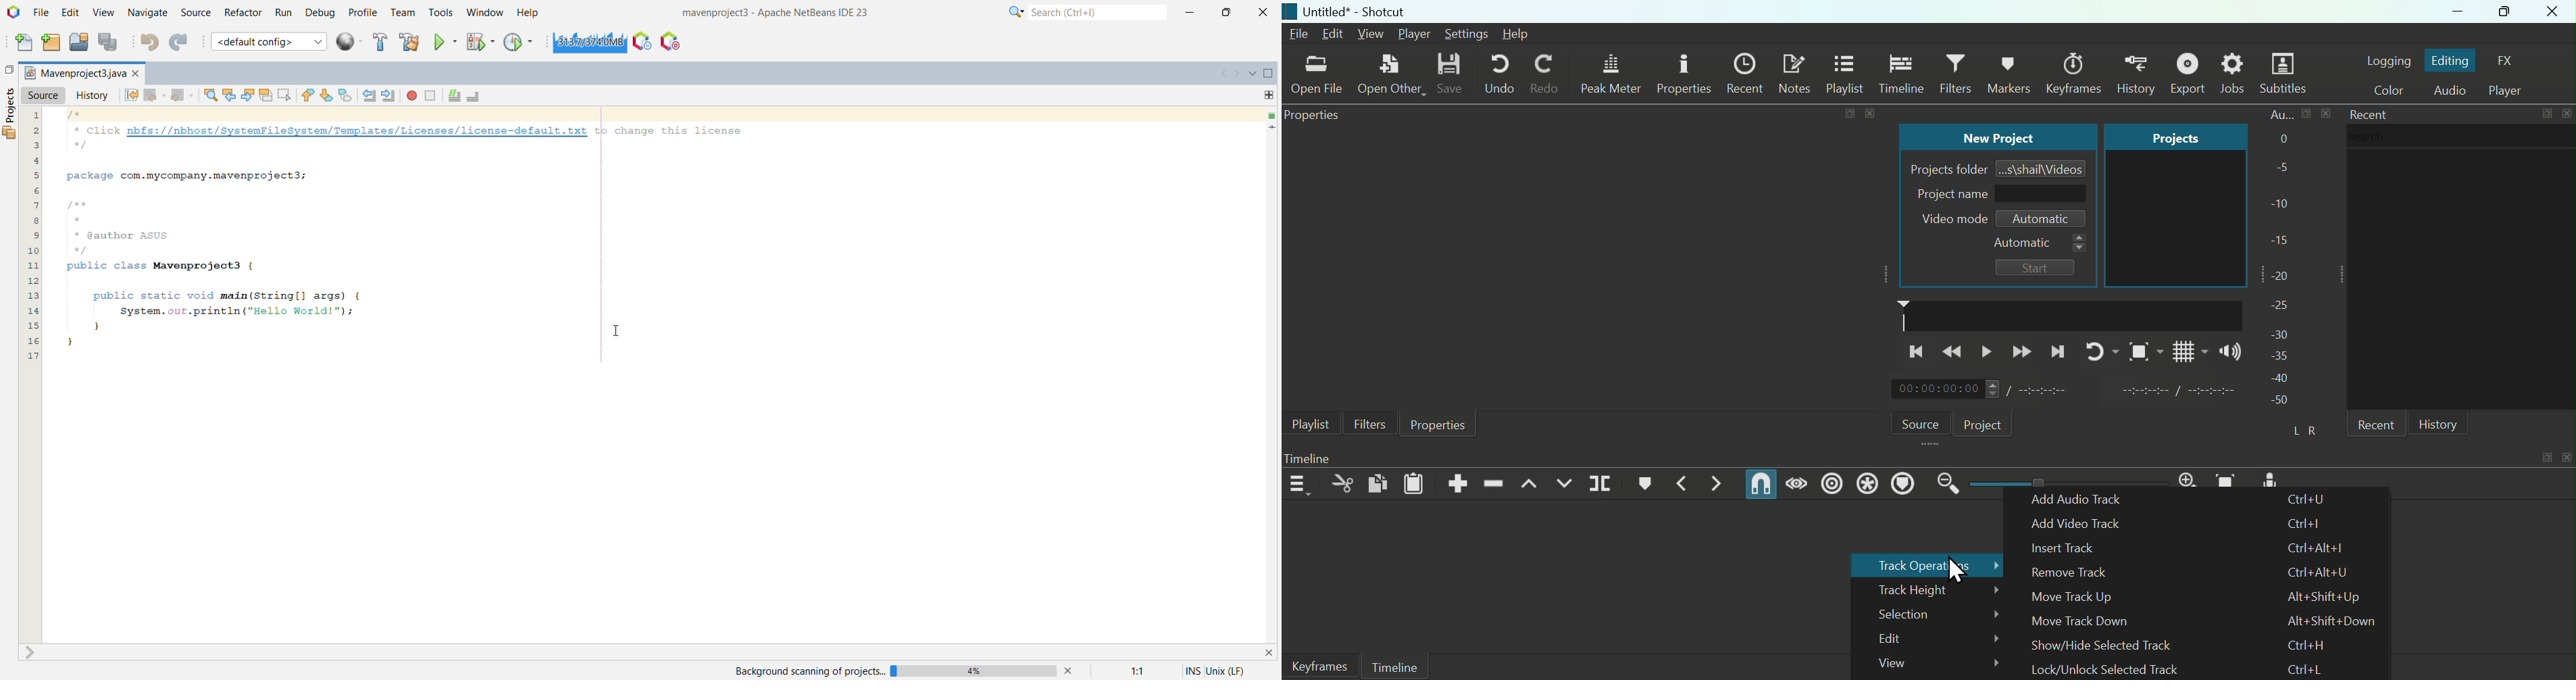 The width and height of the screenshot is (2576, 700). I want to click on Maximize, so click(2502, 11).